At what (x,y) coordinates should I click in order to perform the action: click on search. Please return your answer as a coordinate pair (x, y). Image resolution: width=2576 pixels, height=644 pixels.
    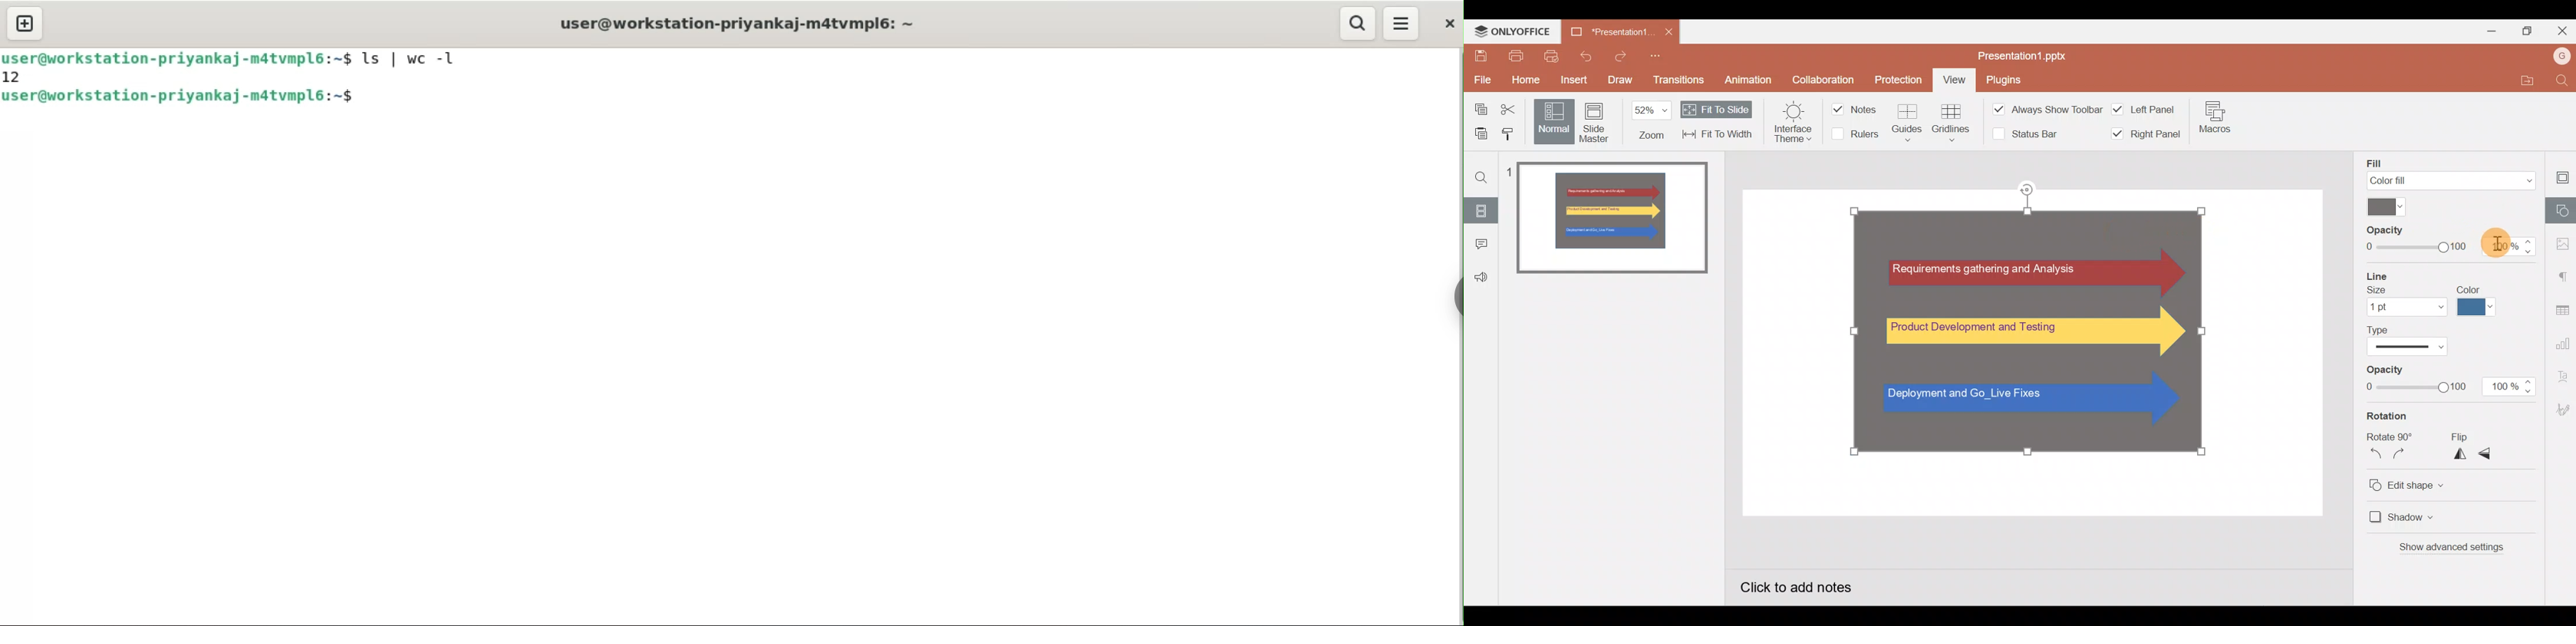
    Looking at the image, I should click on (1358, 25).